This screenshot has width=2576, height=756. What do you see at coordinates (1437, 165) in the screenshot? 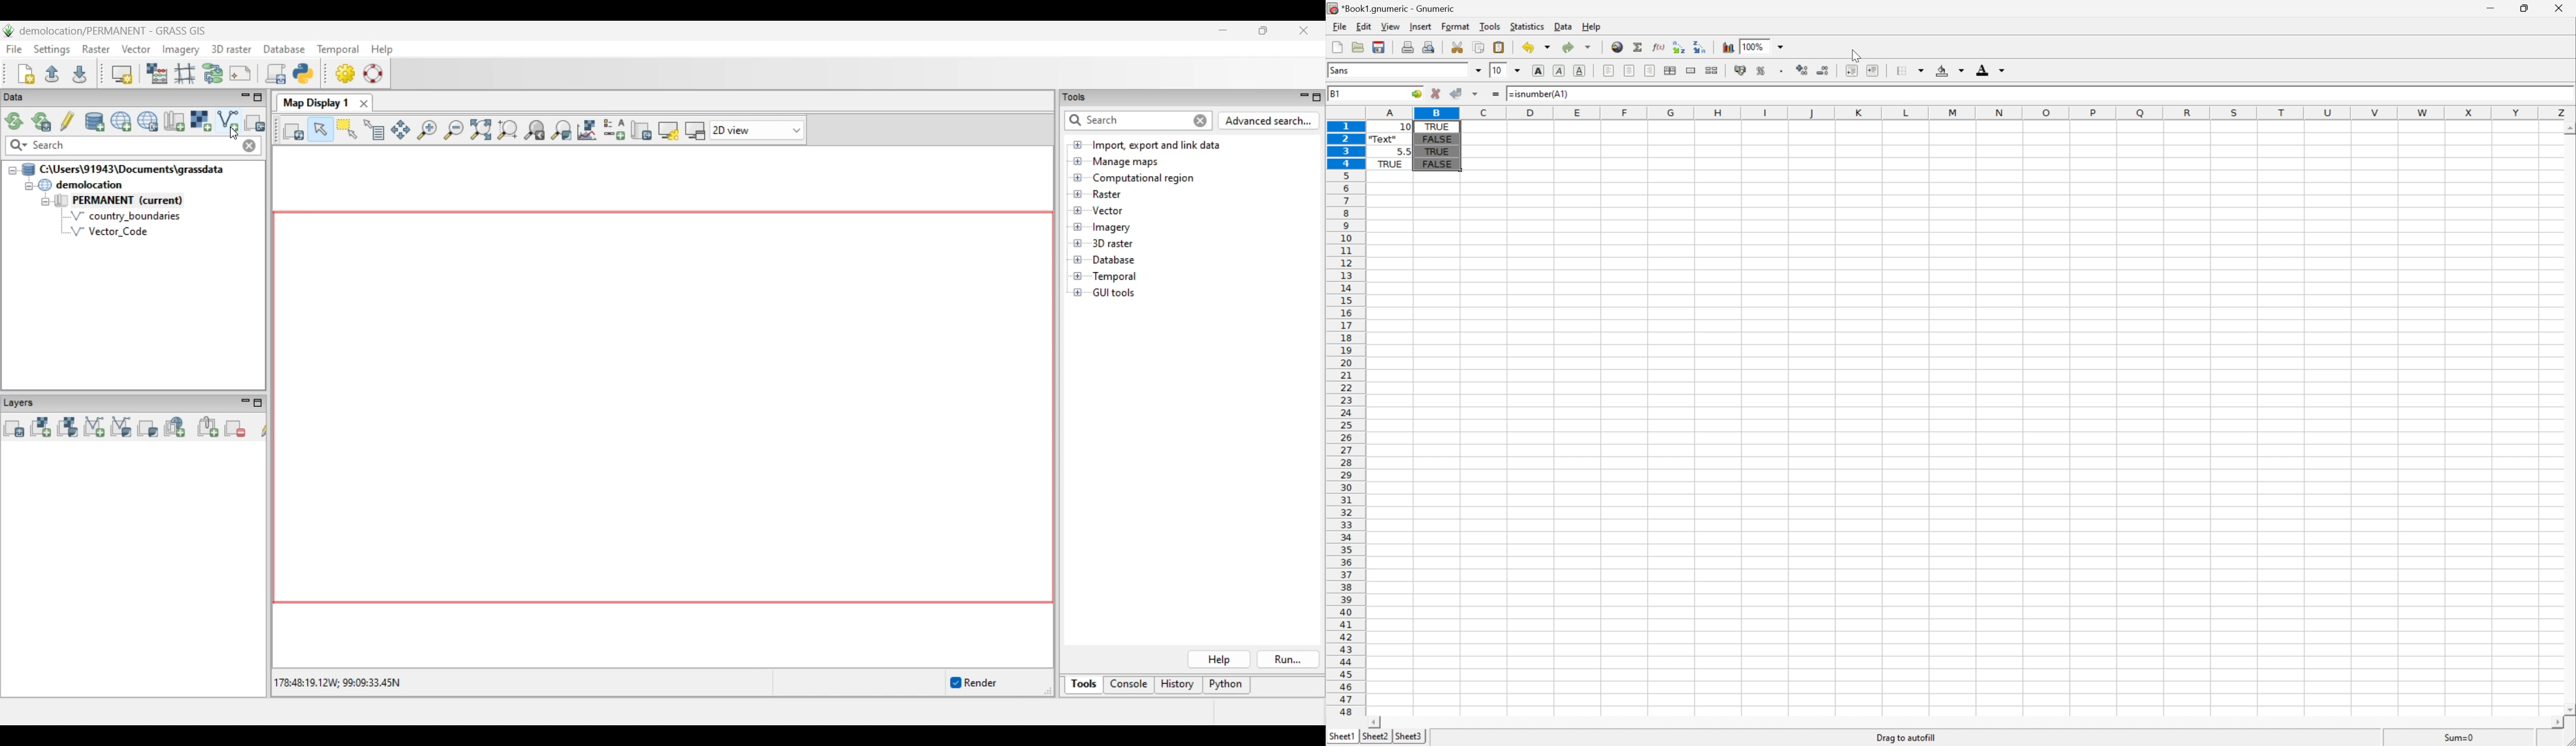
I see `FALSE` at bounding box center [1437, 165].